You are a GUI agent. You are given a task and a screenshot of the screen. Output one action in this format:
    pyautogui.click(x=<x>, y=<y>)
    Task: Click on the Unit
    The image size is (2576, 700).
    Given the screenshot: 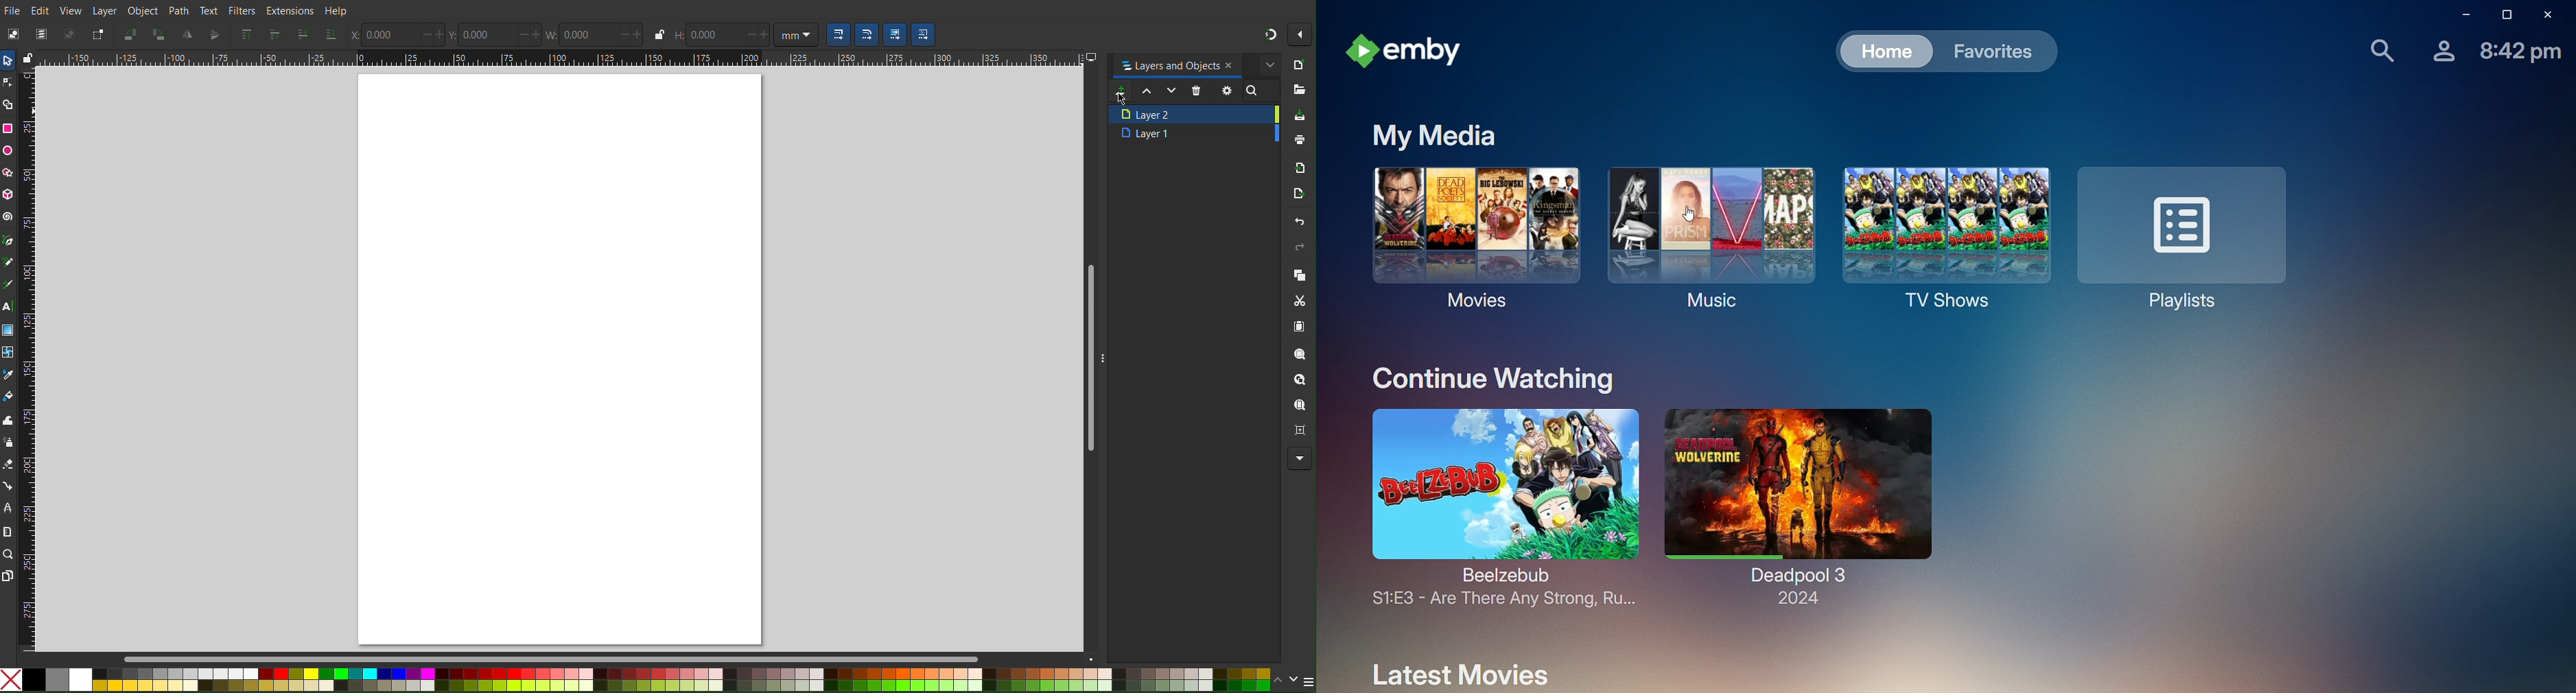 What is the action you would take?
    pyautogui.click(x=797, y=34)
    